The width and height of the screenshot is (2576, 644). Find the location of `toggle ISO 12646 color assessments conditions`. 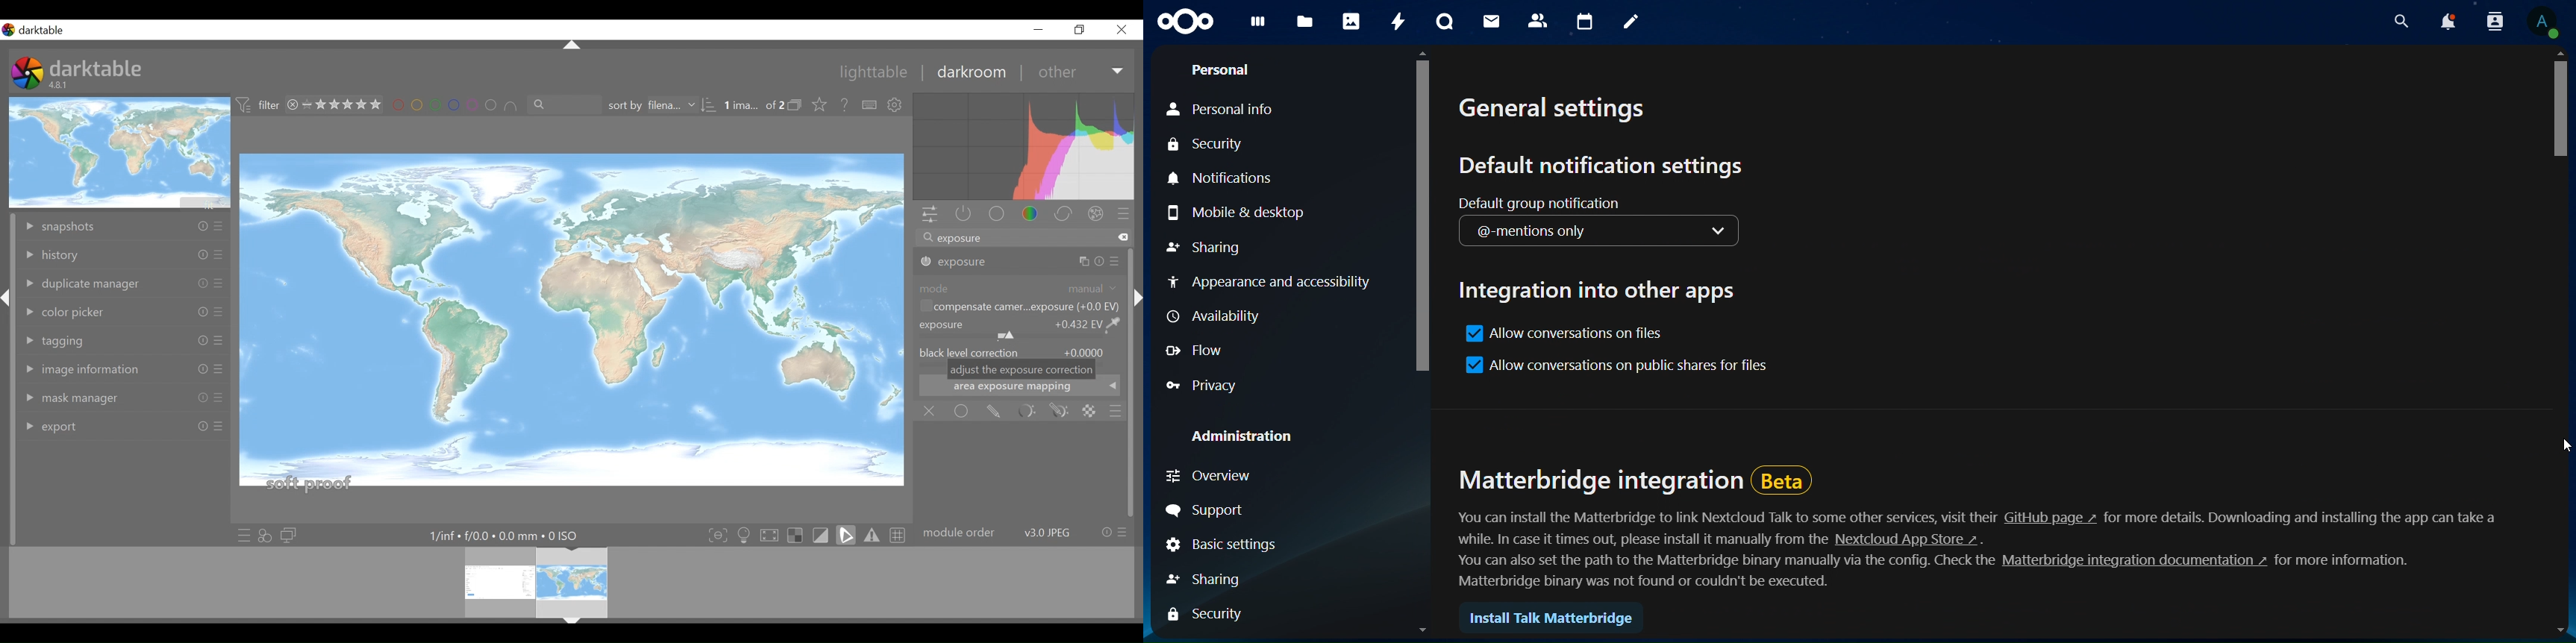

toggle ISO 12646 color assessments conditions is located at coordinates (746, 534).